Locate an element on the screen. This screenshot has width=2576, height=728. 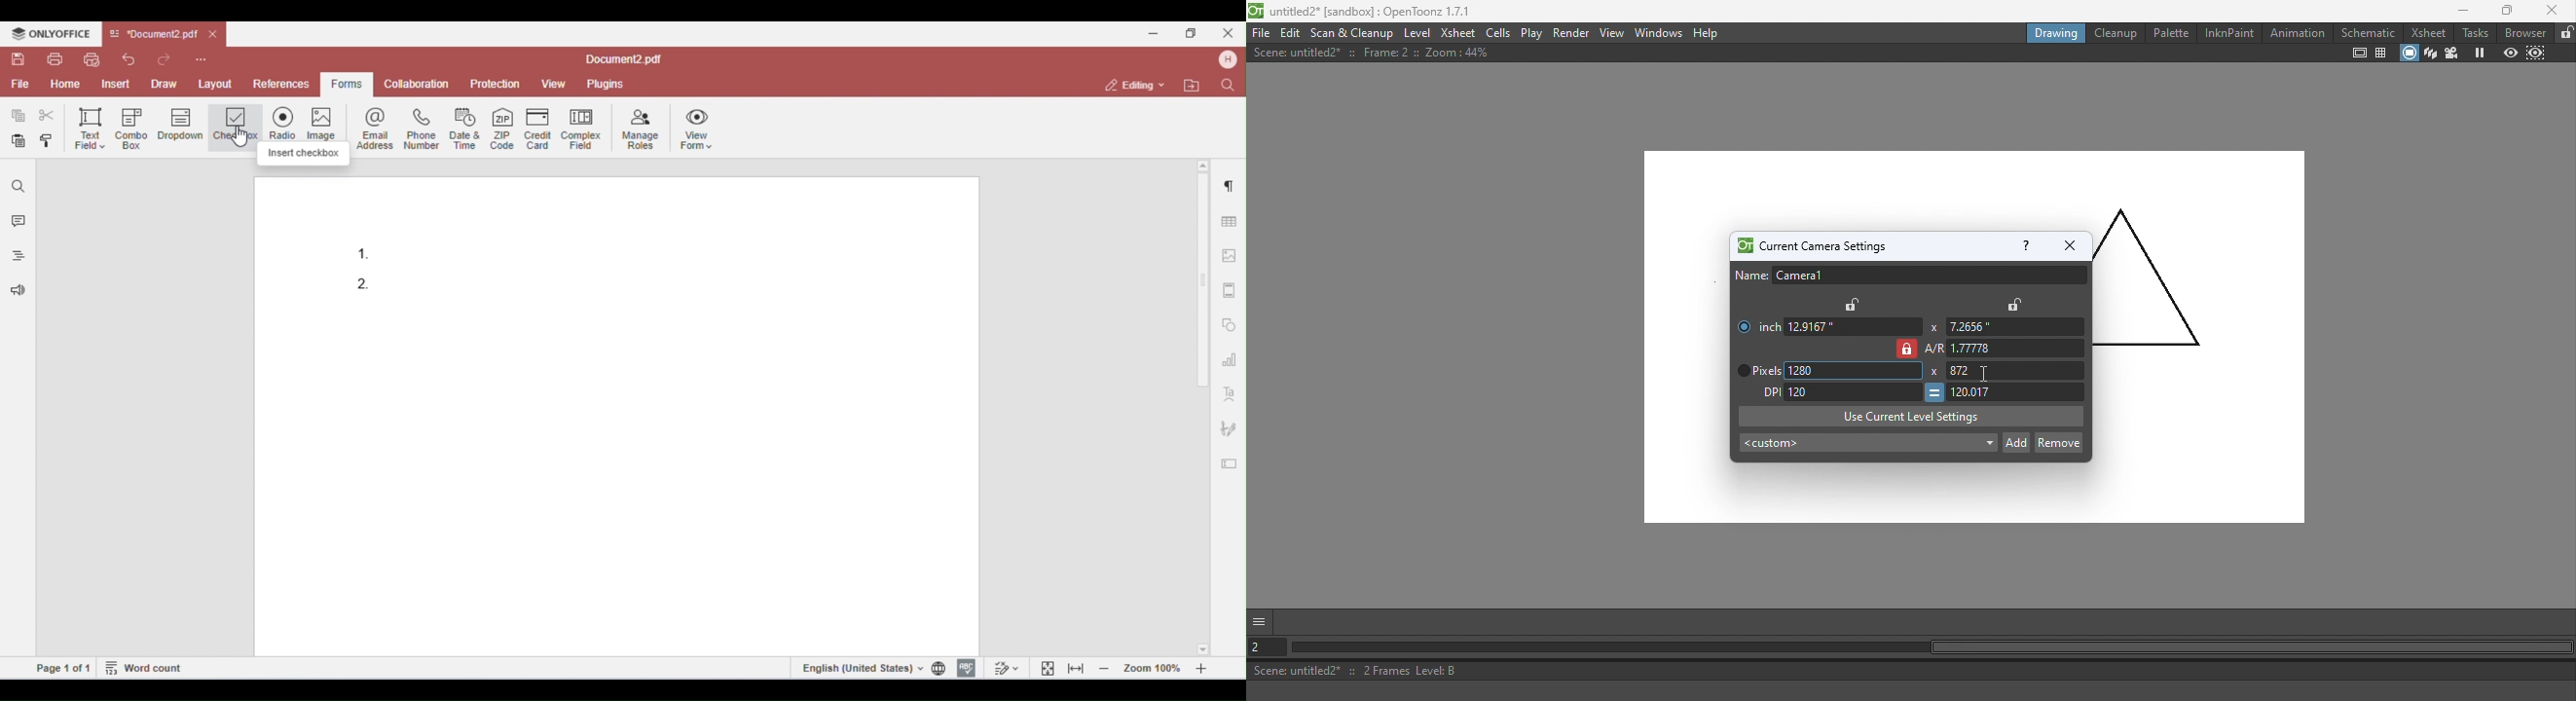
untitled2* [sandbox] : OpenToonz 1.7.1 is located at coordinates (1363, 11).